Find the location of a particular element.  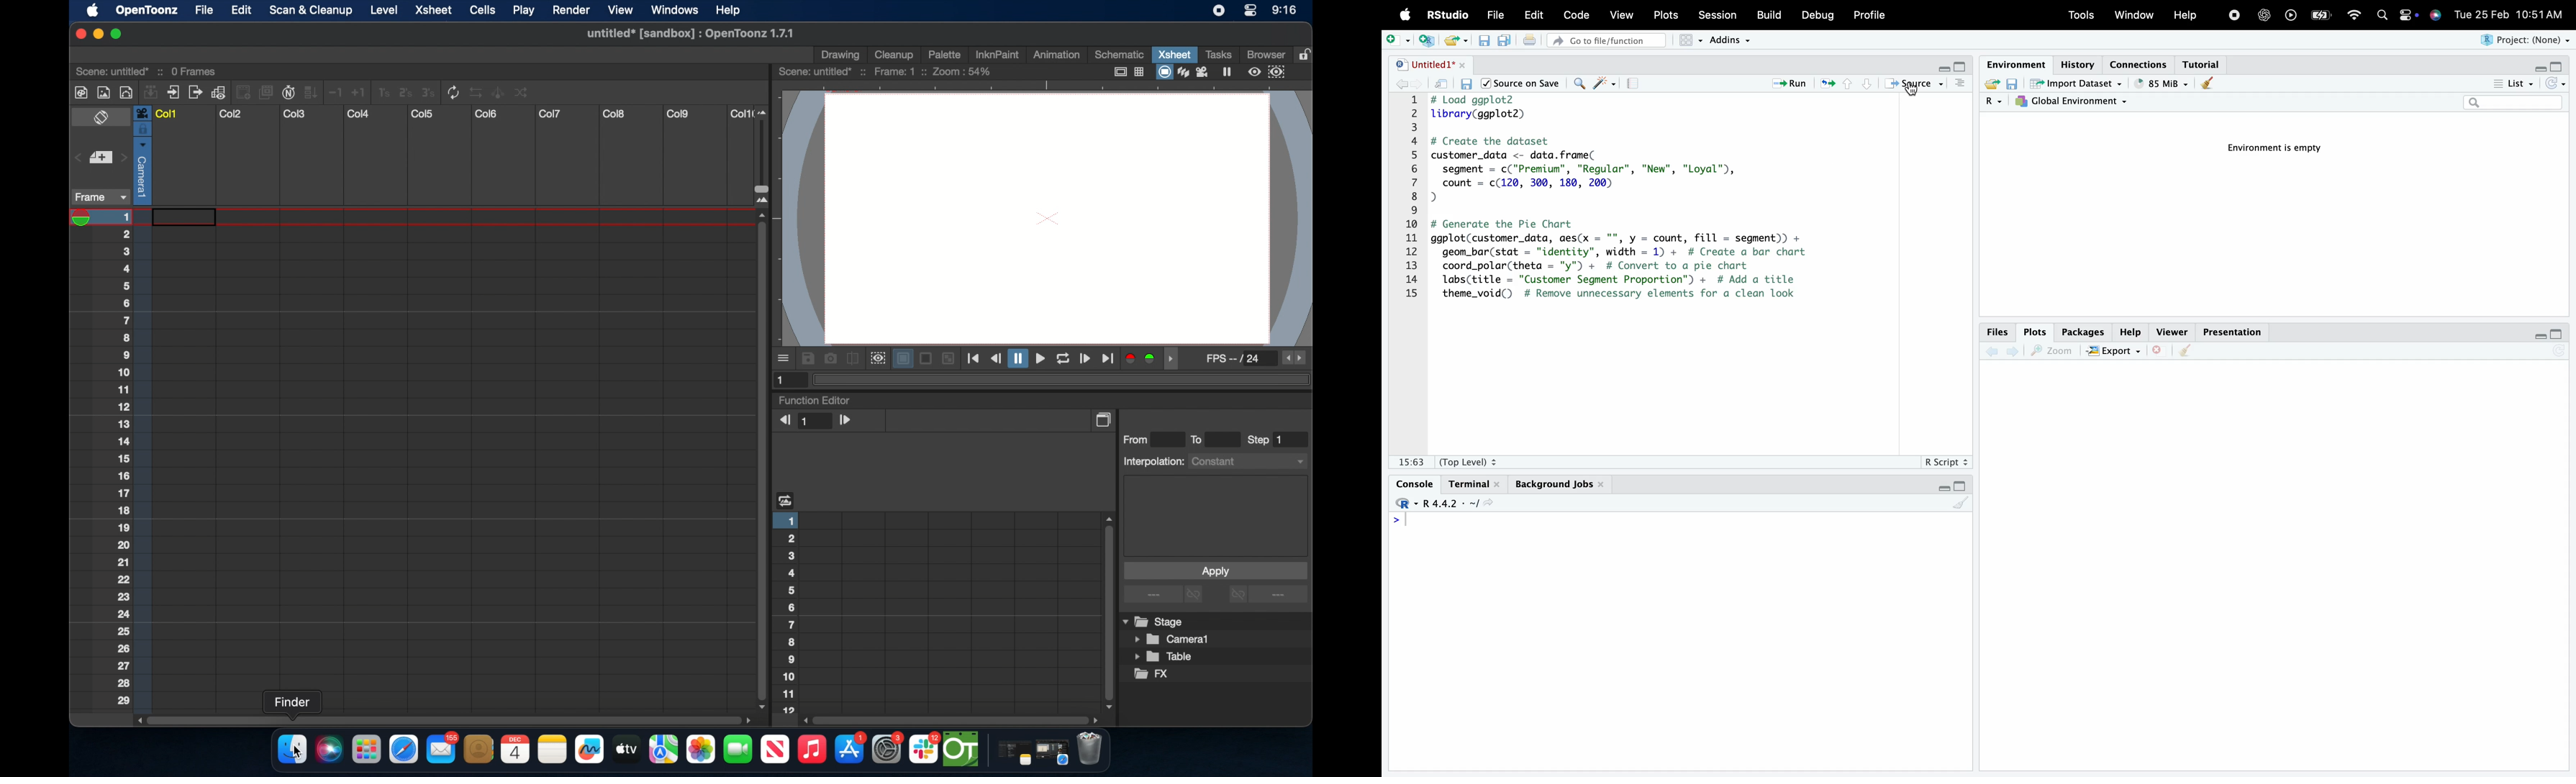

top is located at coordinates (1846, 87).